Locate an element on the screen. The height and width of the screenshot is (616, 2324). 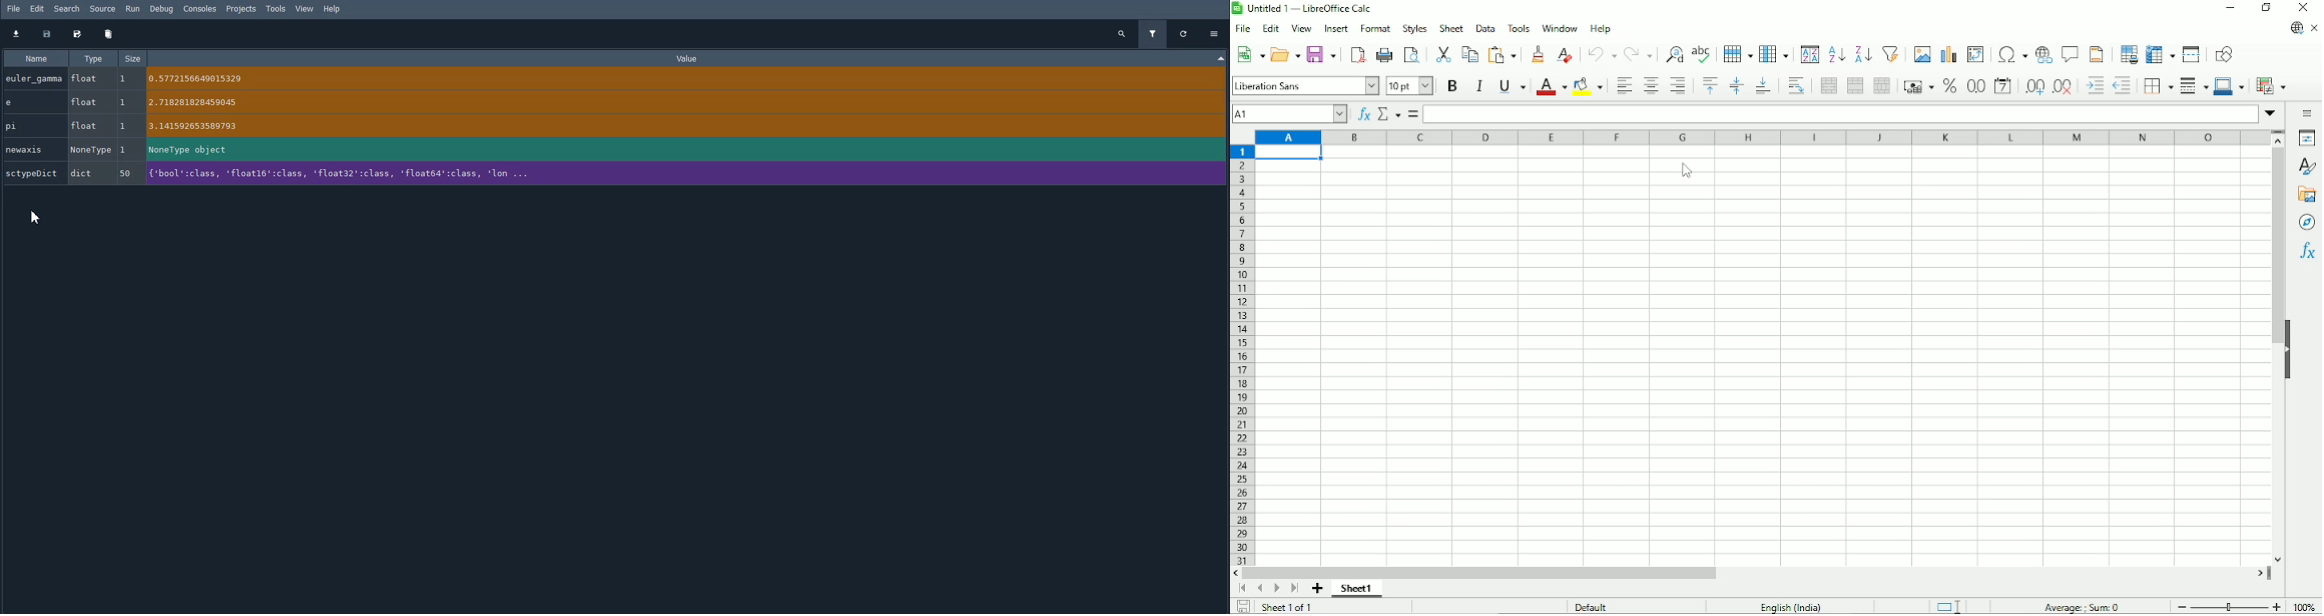
Save data as is located at coordinates (78, 35).